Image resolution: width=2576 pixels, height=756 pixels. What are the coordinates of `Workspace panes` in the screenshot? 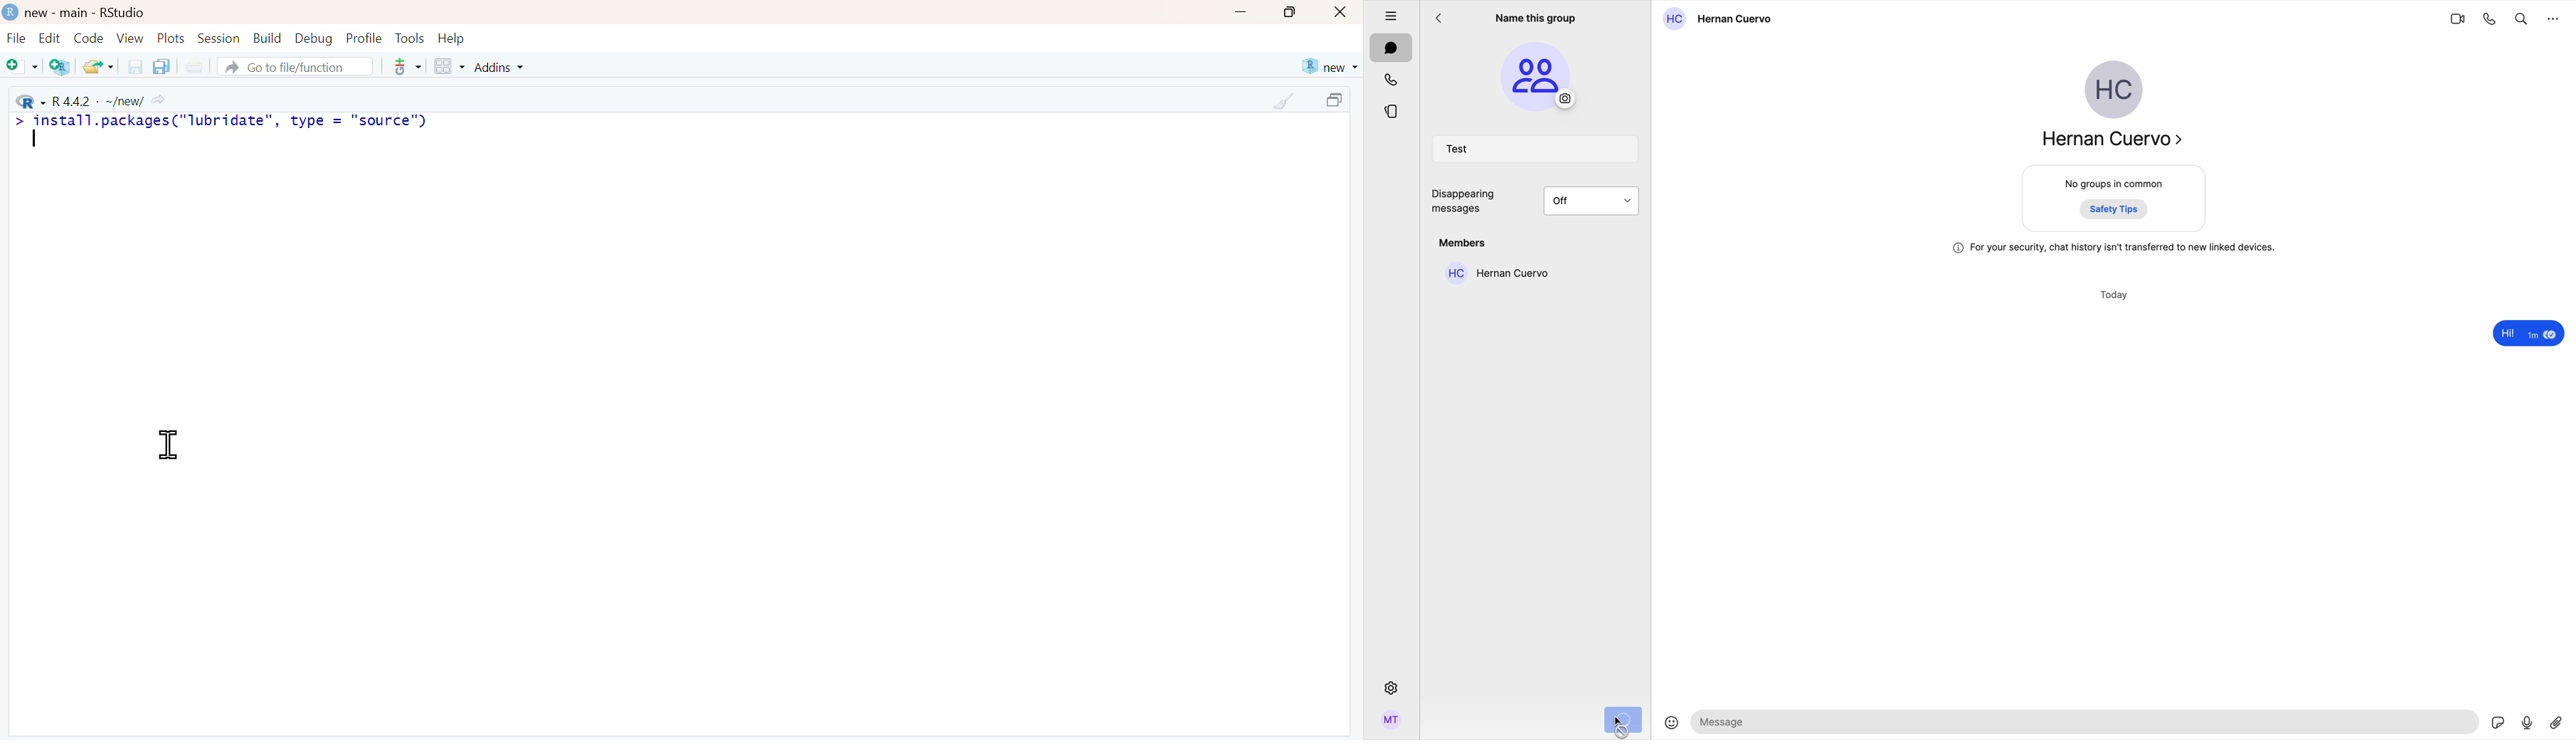 It's located at (449, 68).